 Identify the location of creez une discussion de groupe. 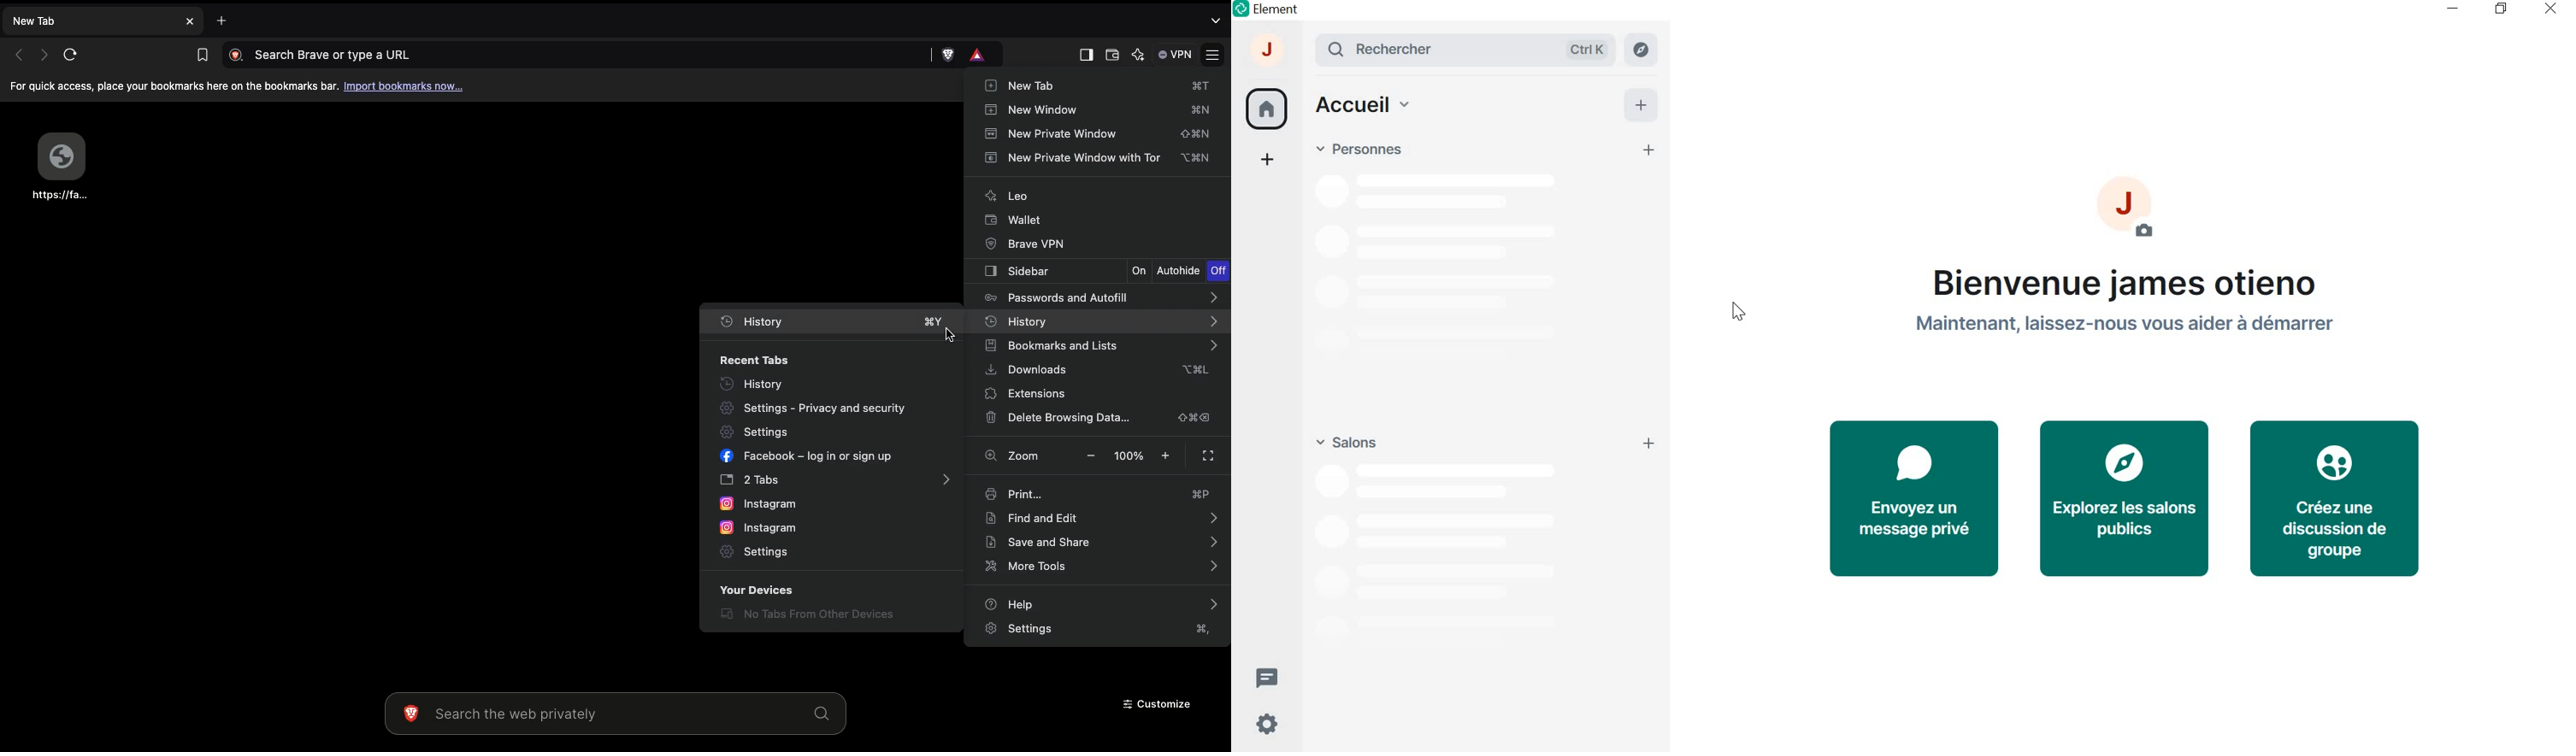
(2334, 497).